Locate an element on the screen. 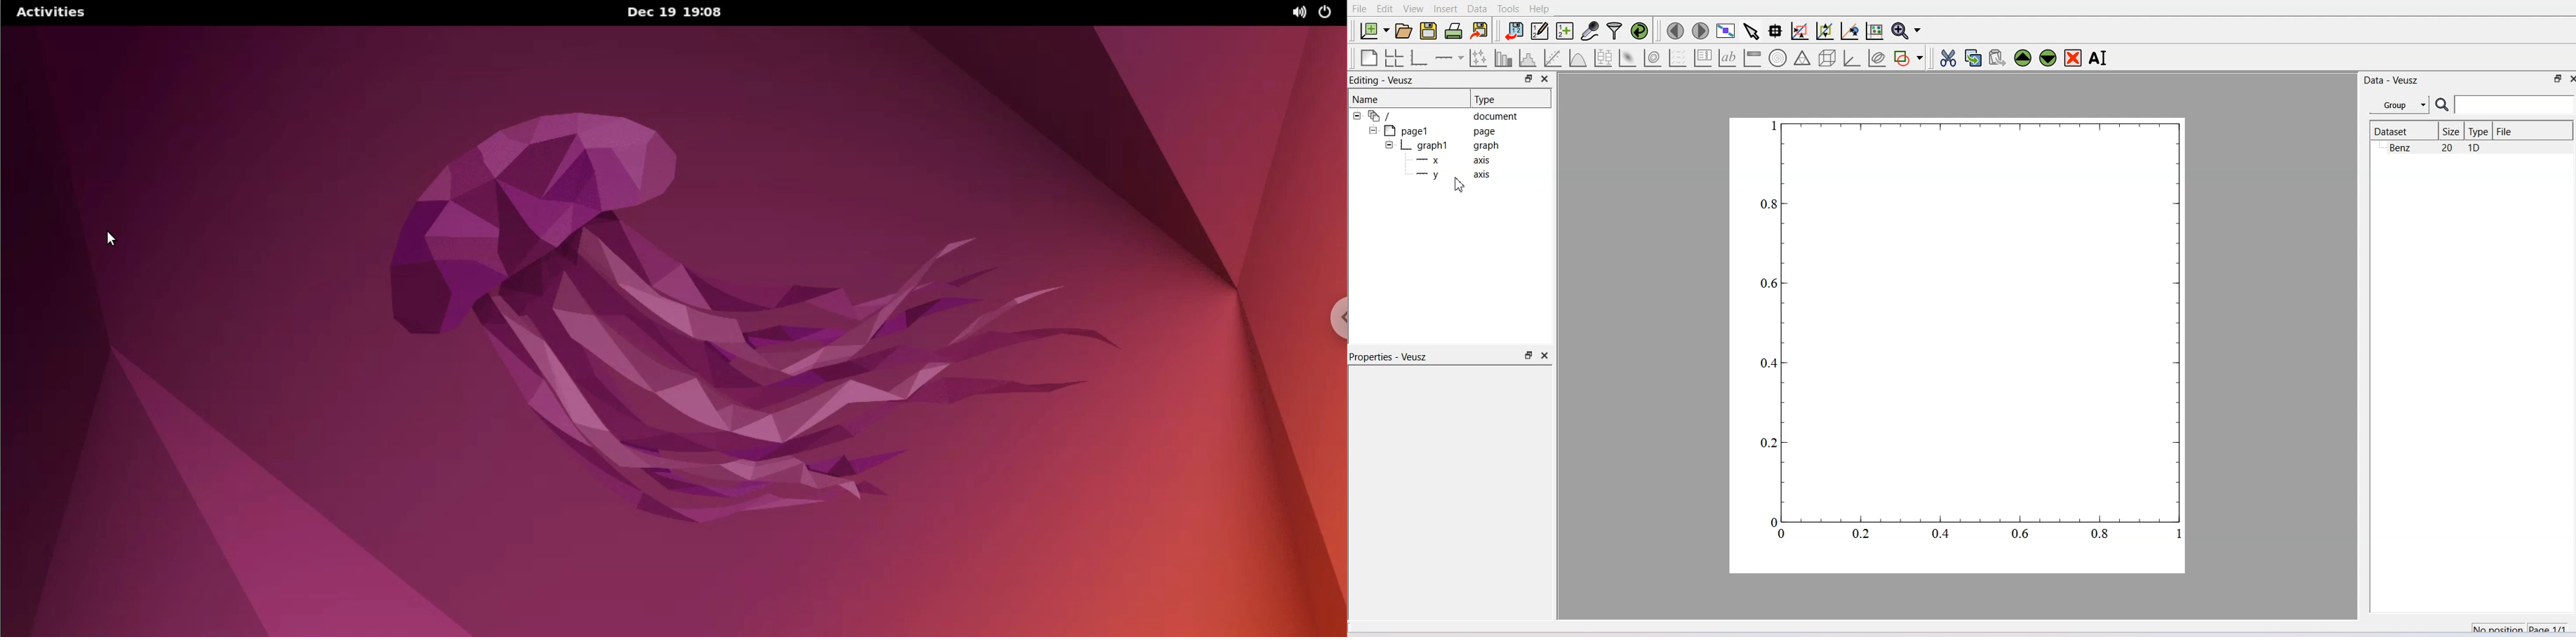 Image resolution: width=2576 pixels, height=644 pixels. Maximize is located at coordinates (1528, 356).